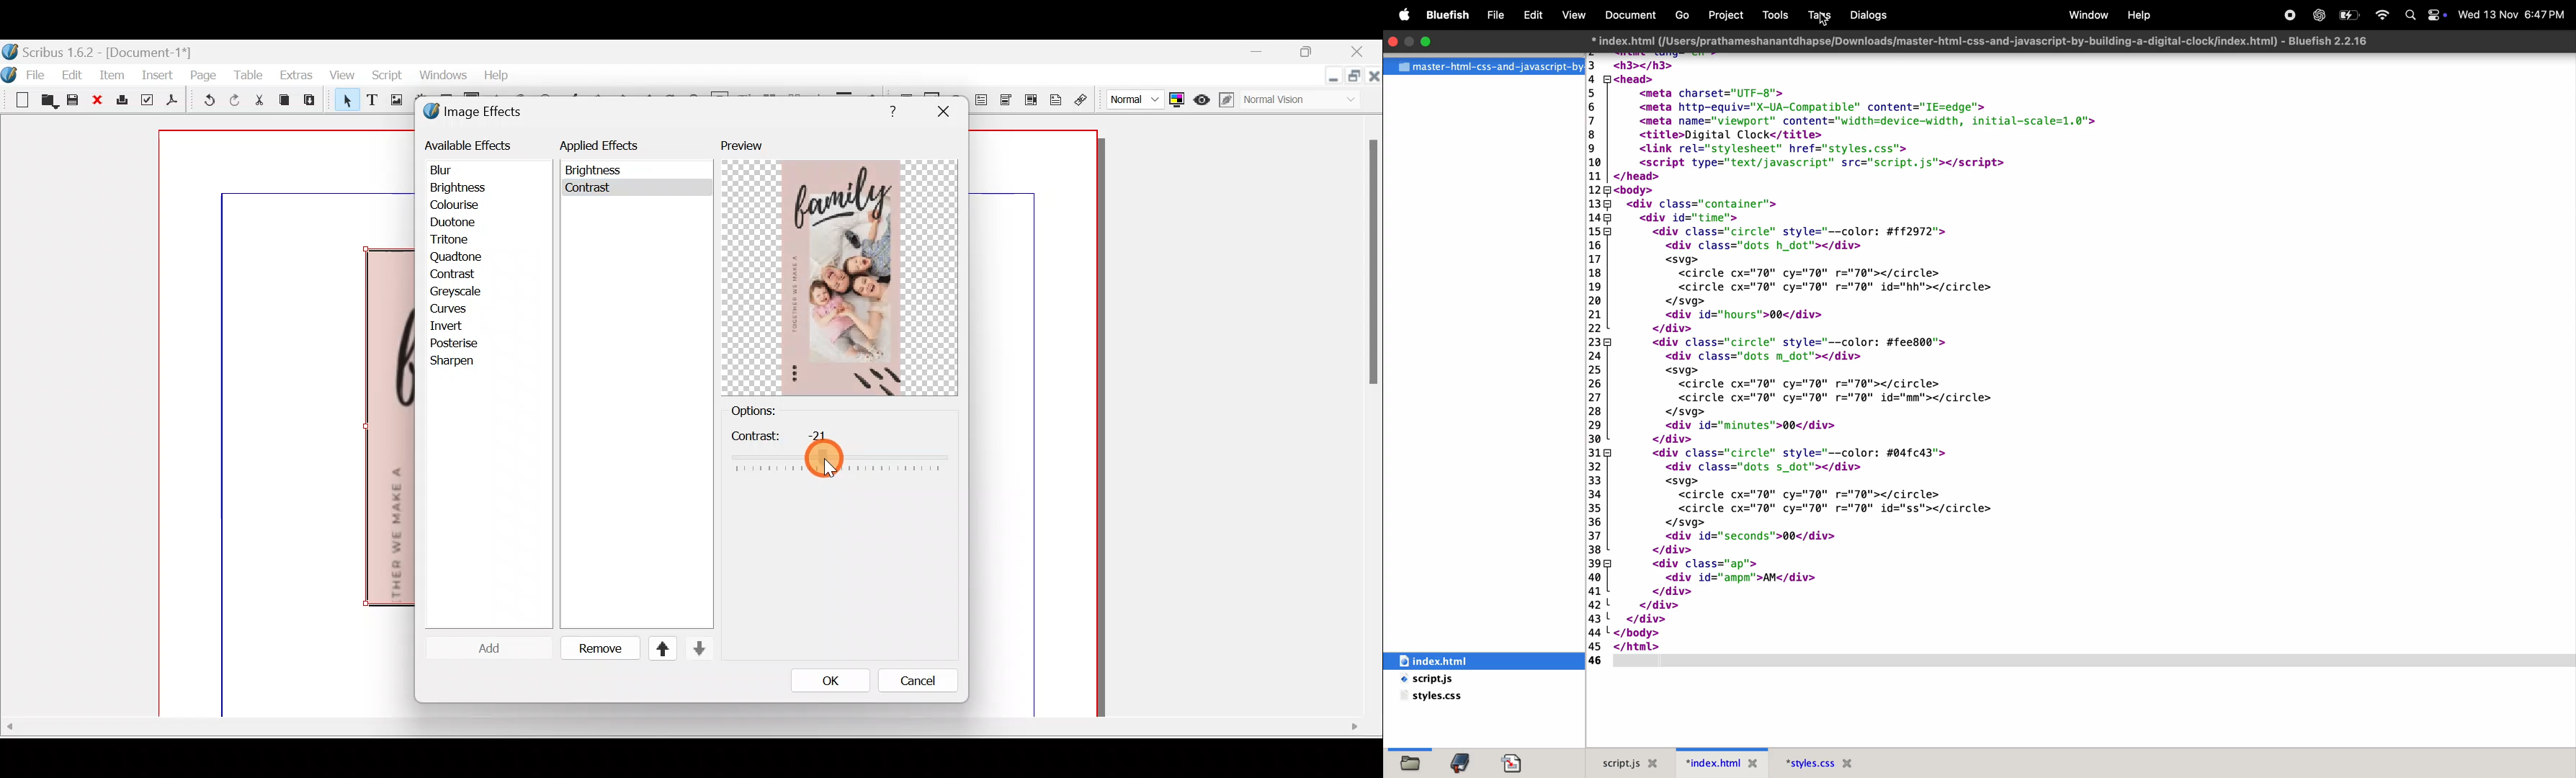 The height and width of the screenshot is (784, 2576). I want to click on Text annotation, so click(1058, 98).